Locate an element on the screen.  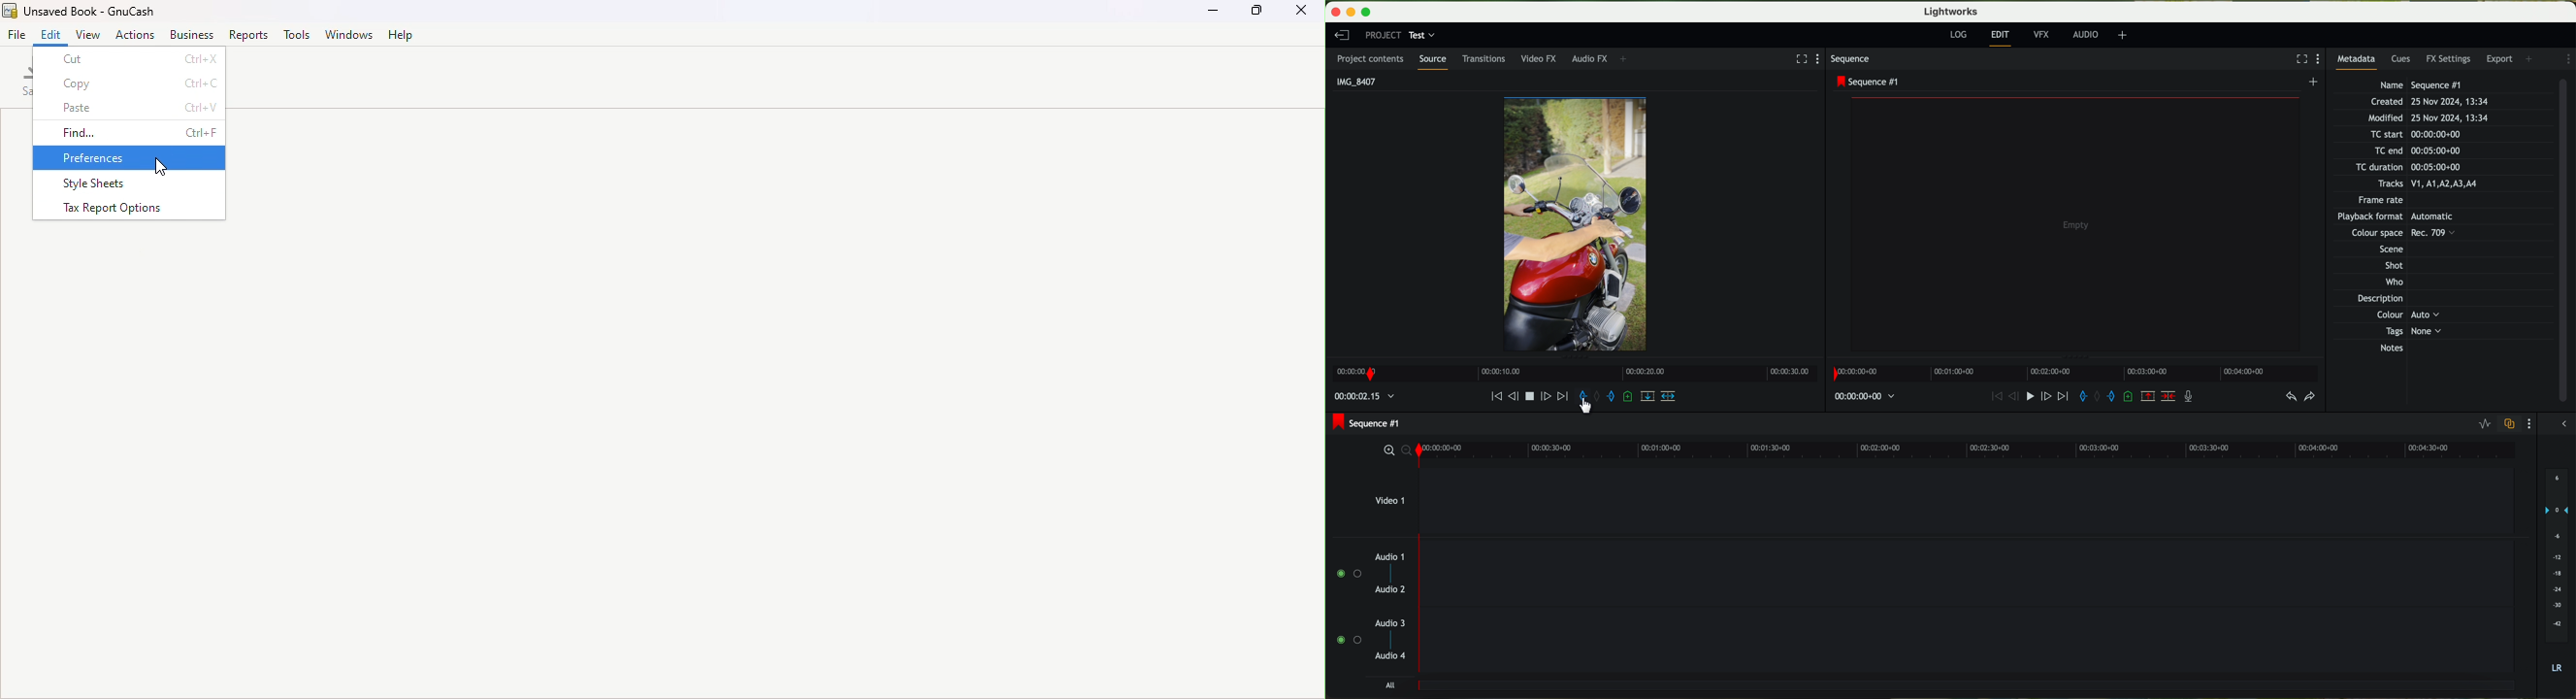
audio FX is located at coordinates (1589, 59).